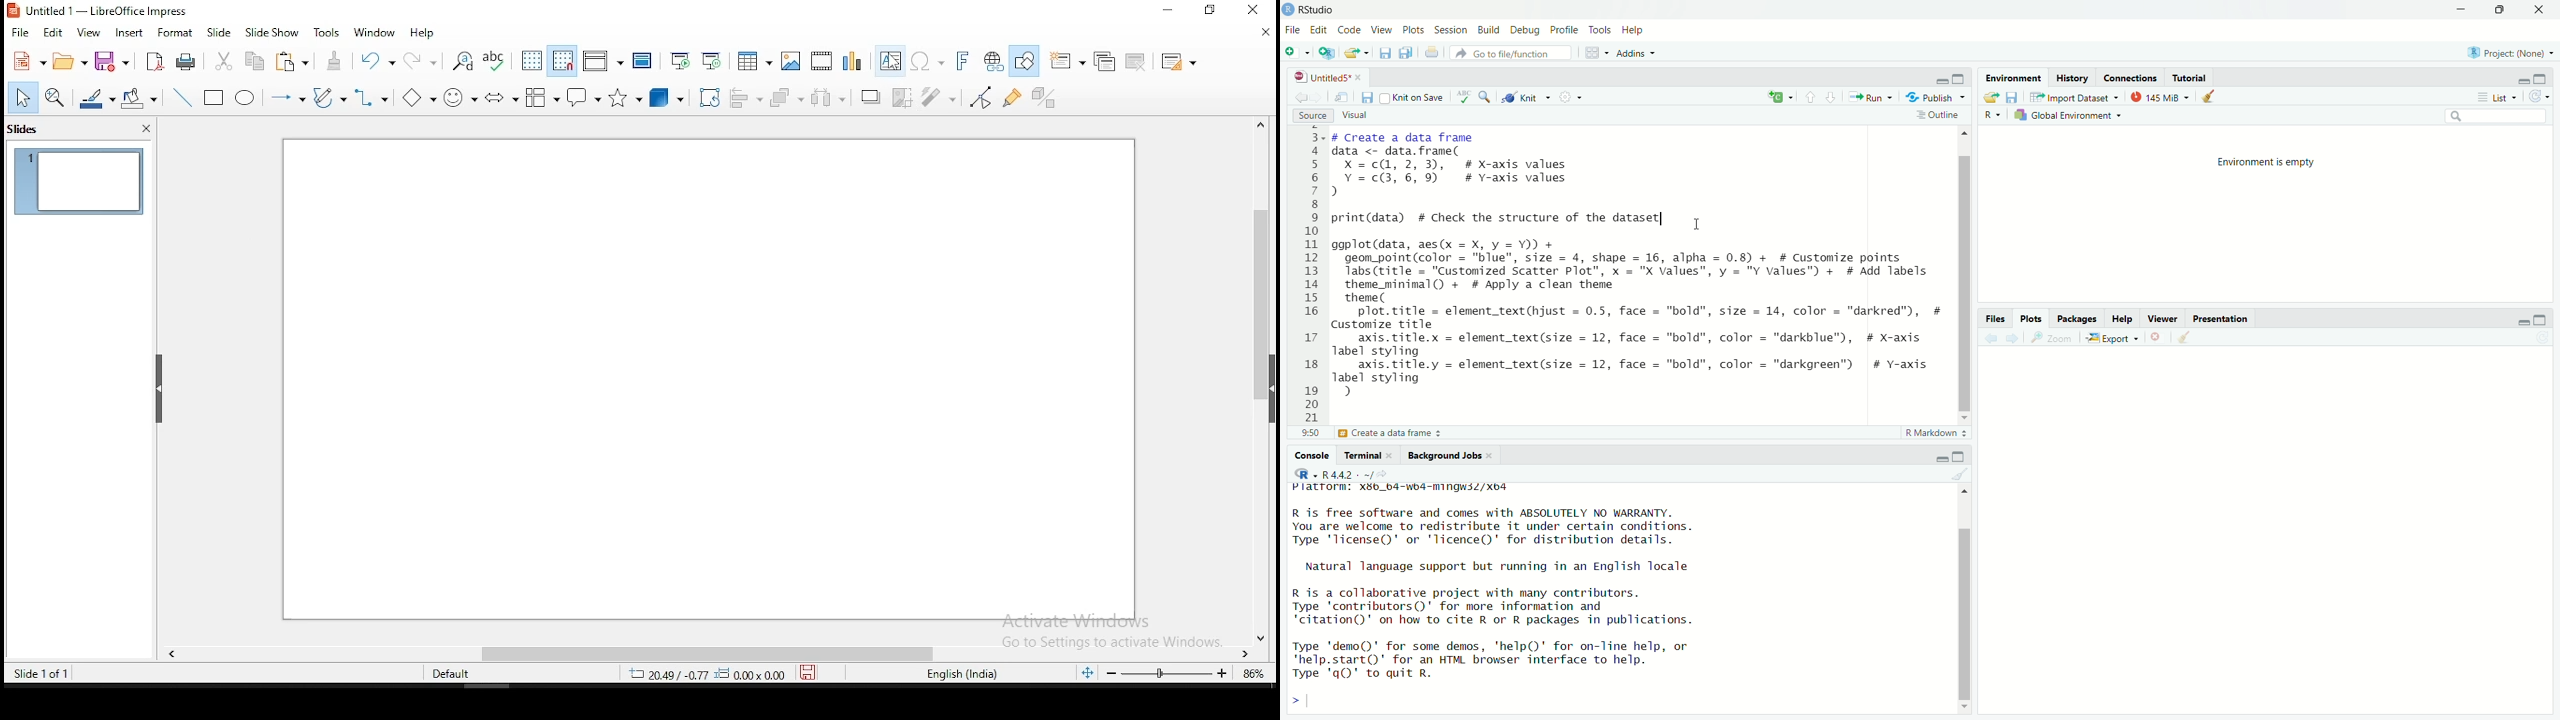 This screenshot has height=728, width=2576. What do you see at coordinates (2071, 79) in the screenshot?
I see `History` at bounding box center [2071, 79].